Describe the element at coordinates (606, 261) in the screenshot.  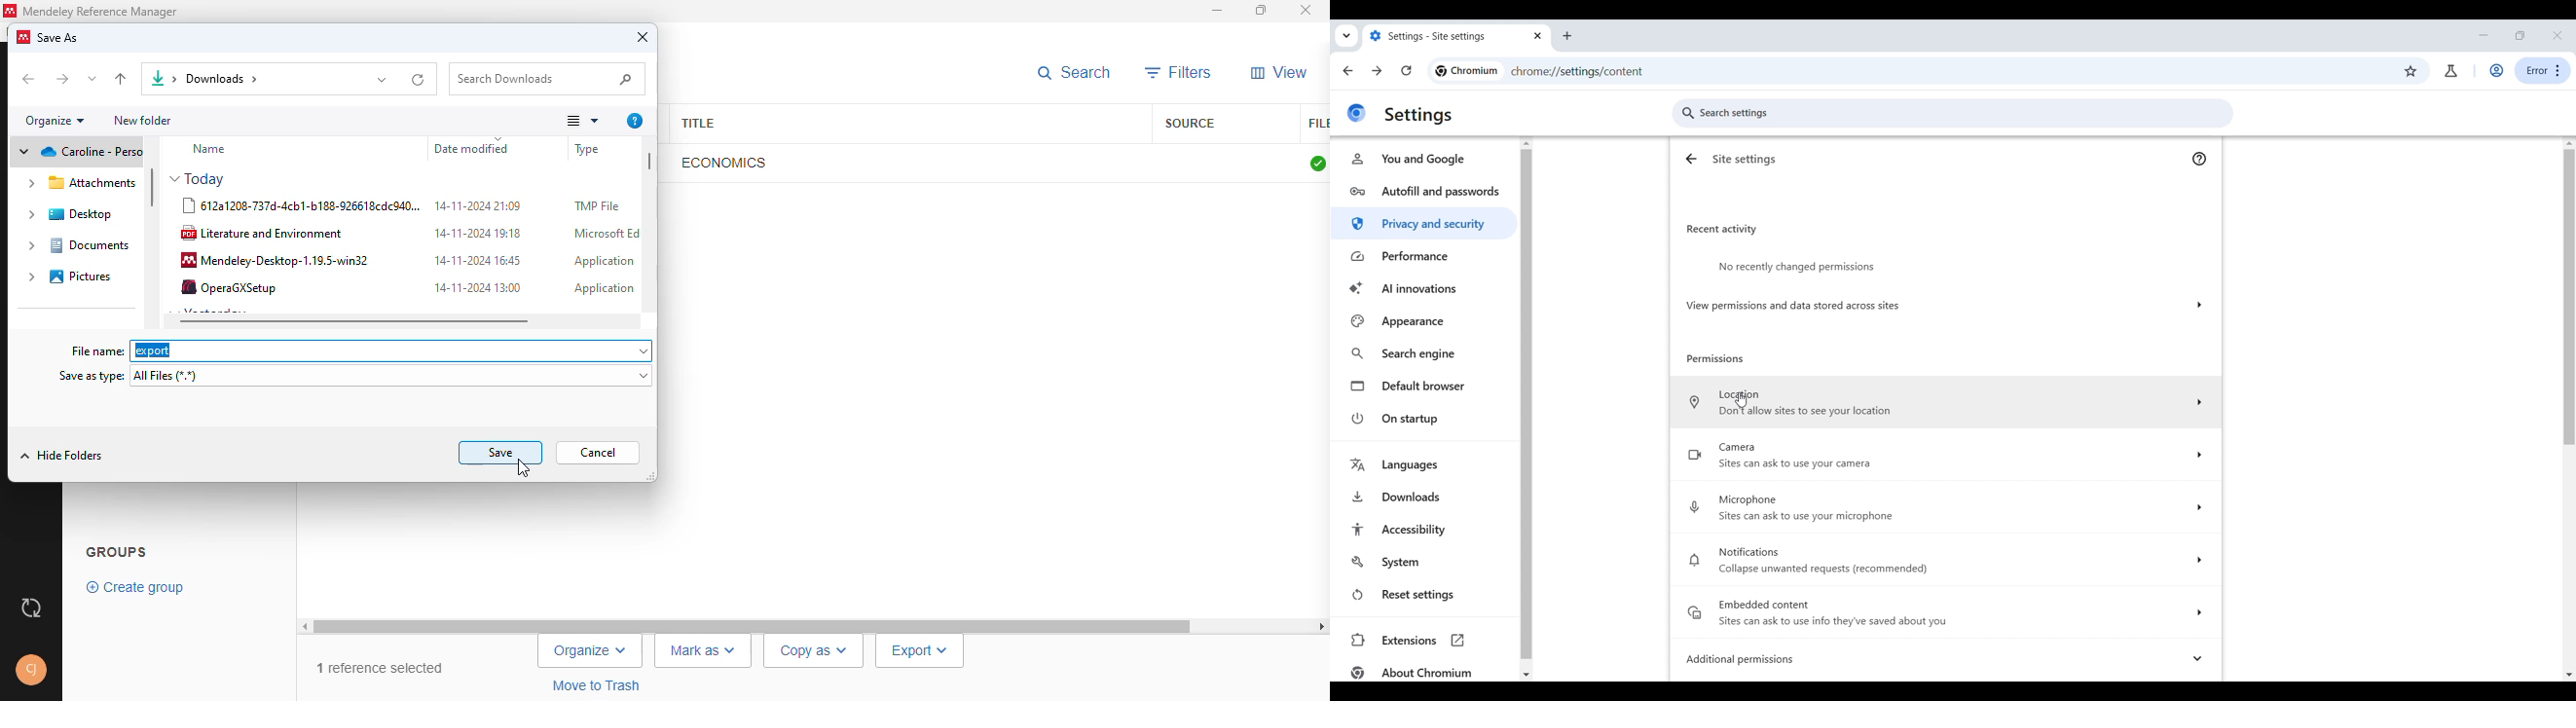
I see `application` at that location.